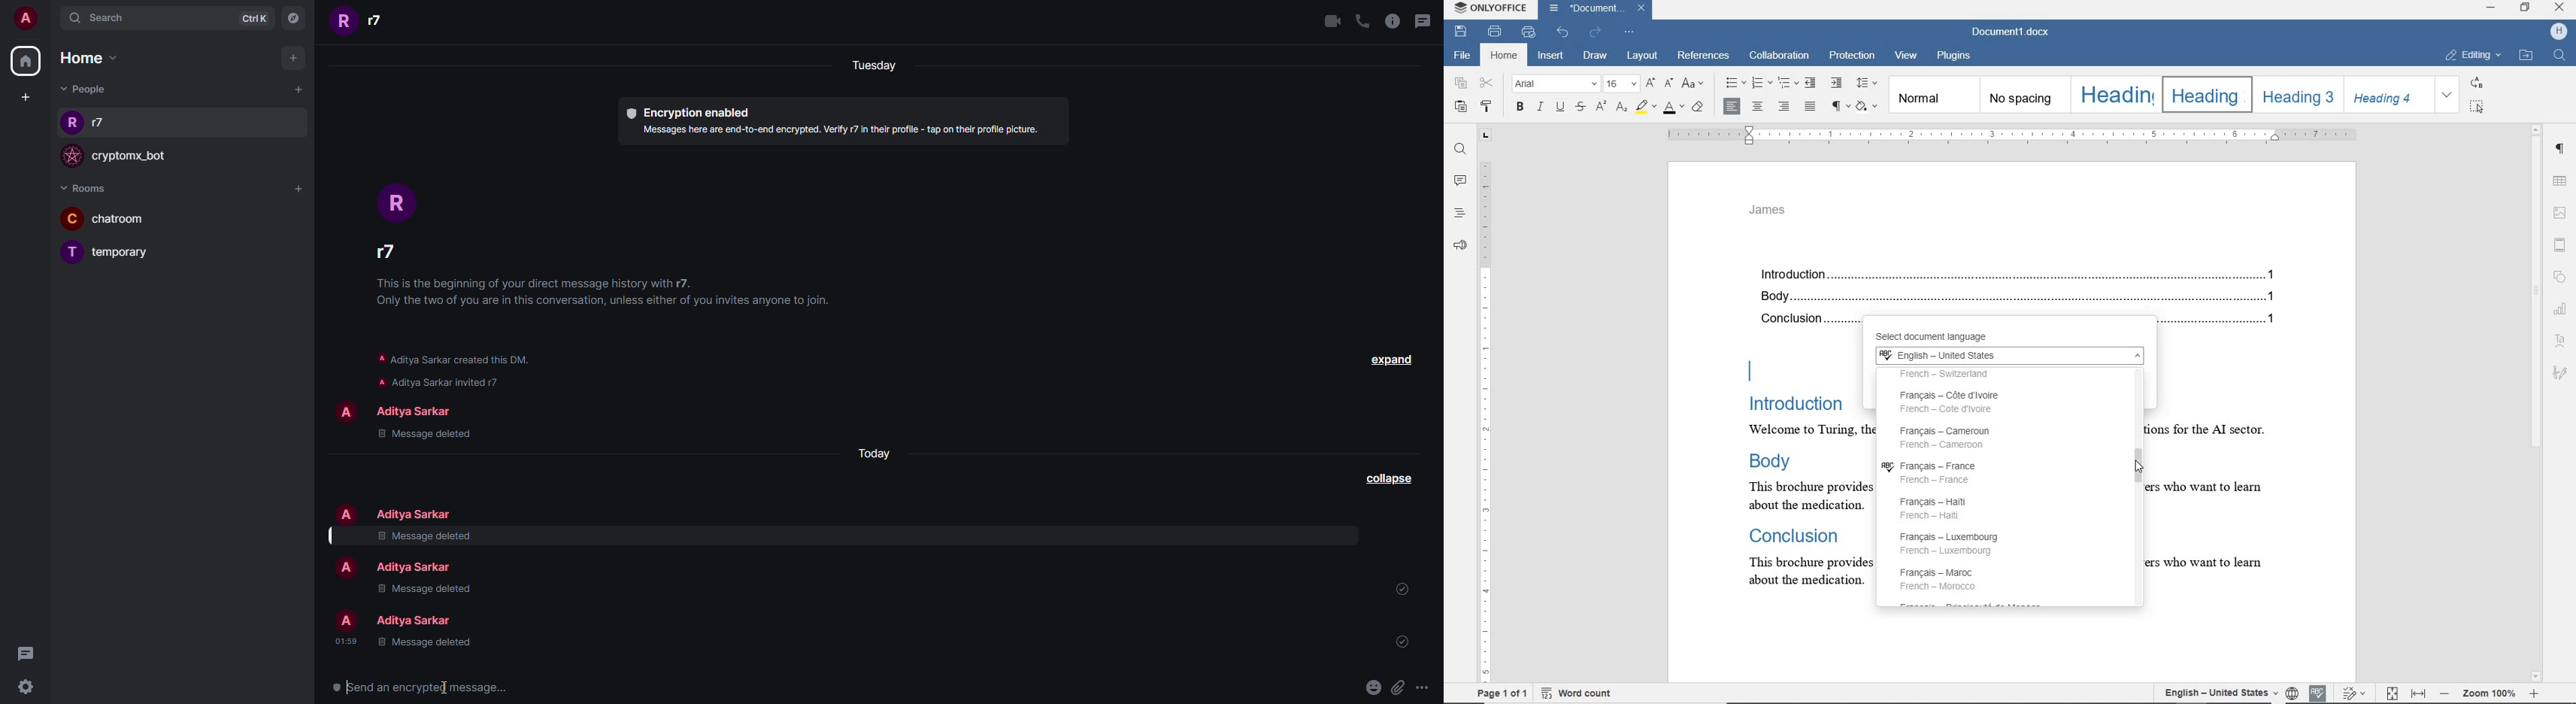 Image resolution: width=2576 pixels, height=728 pixels. Describe the element at coordinates (2315, 691) in the screenshot. I see `spell check` at that location.